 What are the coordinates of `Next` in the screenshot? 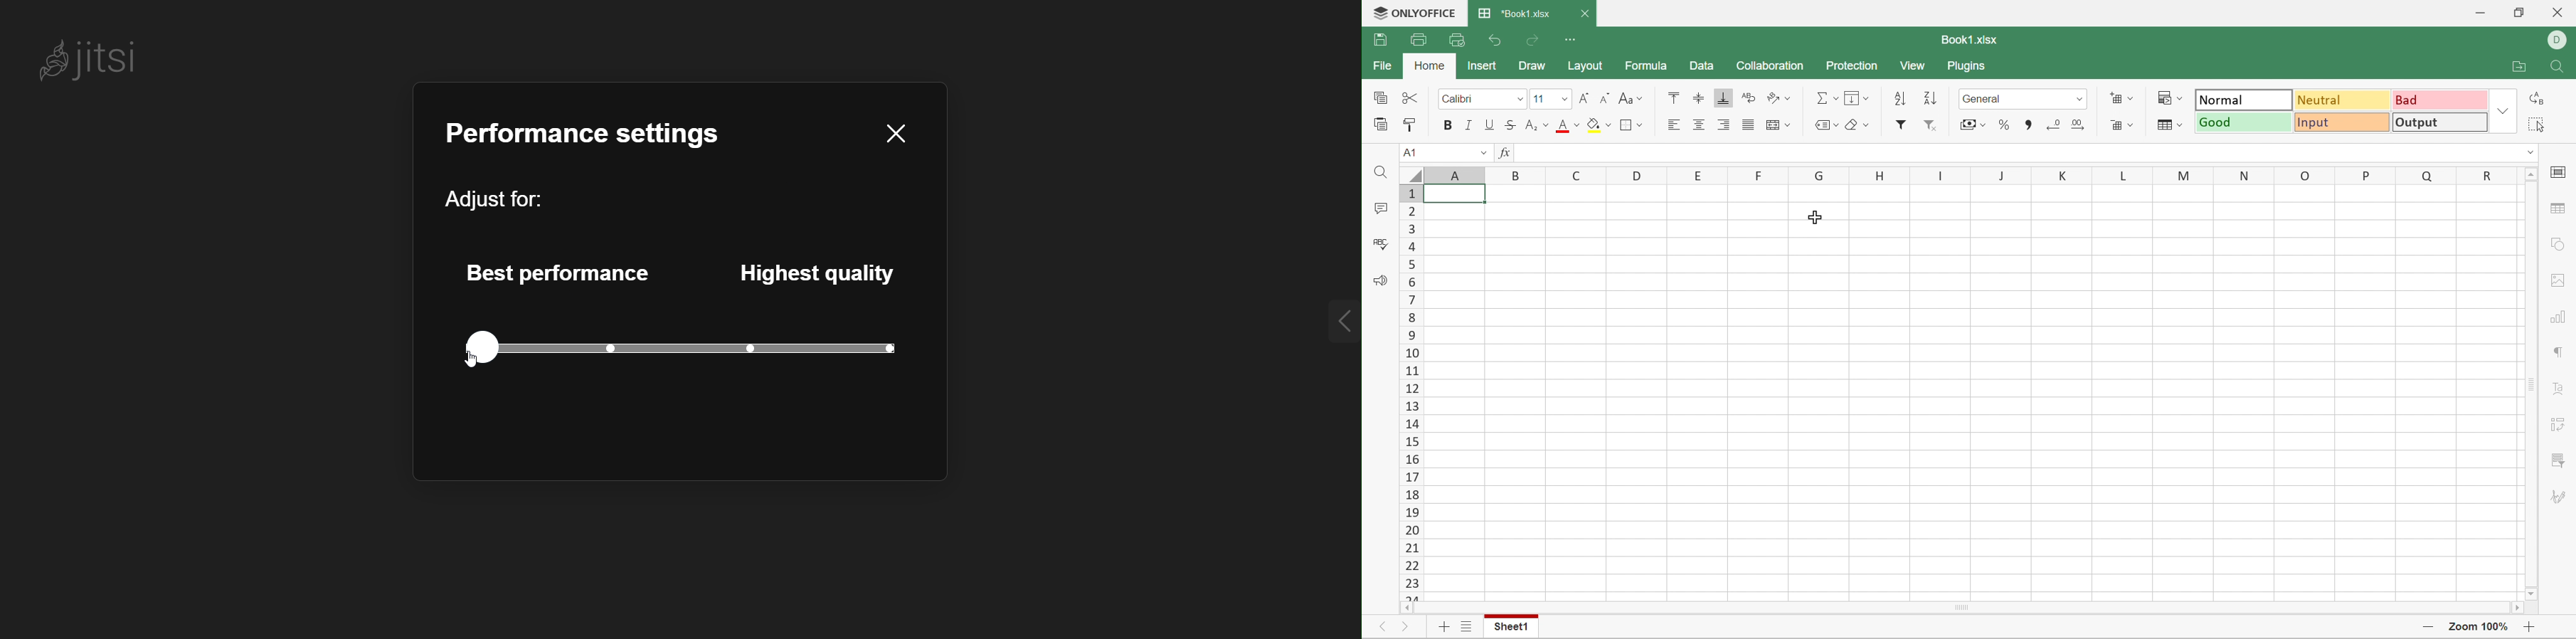 It's located at (1403, 629).